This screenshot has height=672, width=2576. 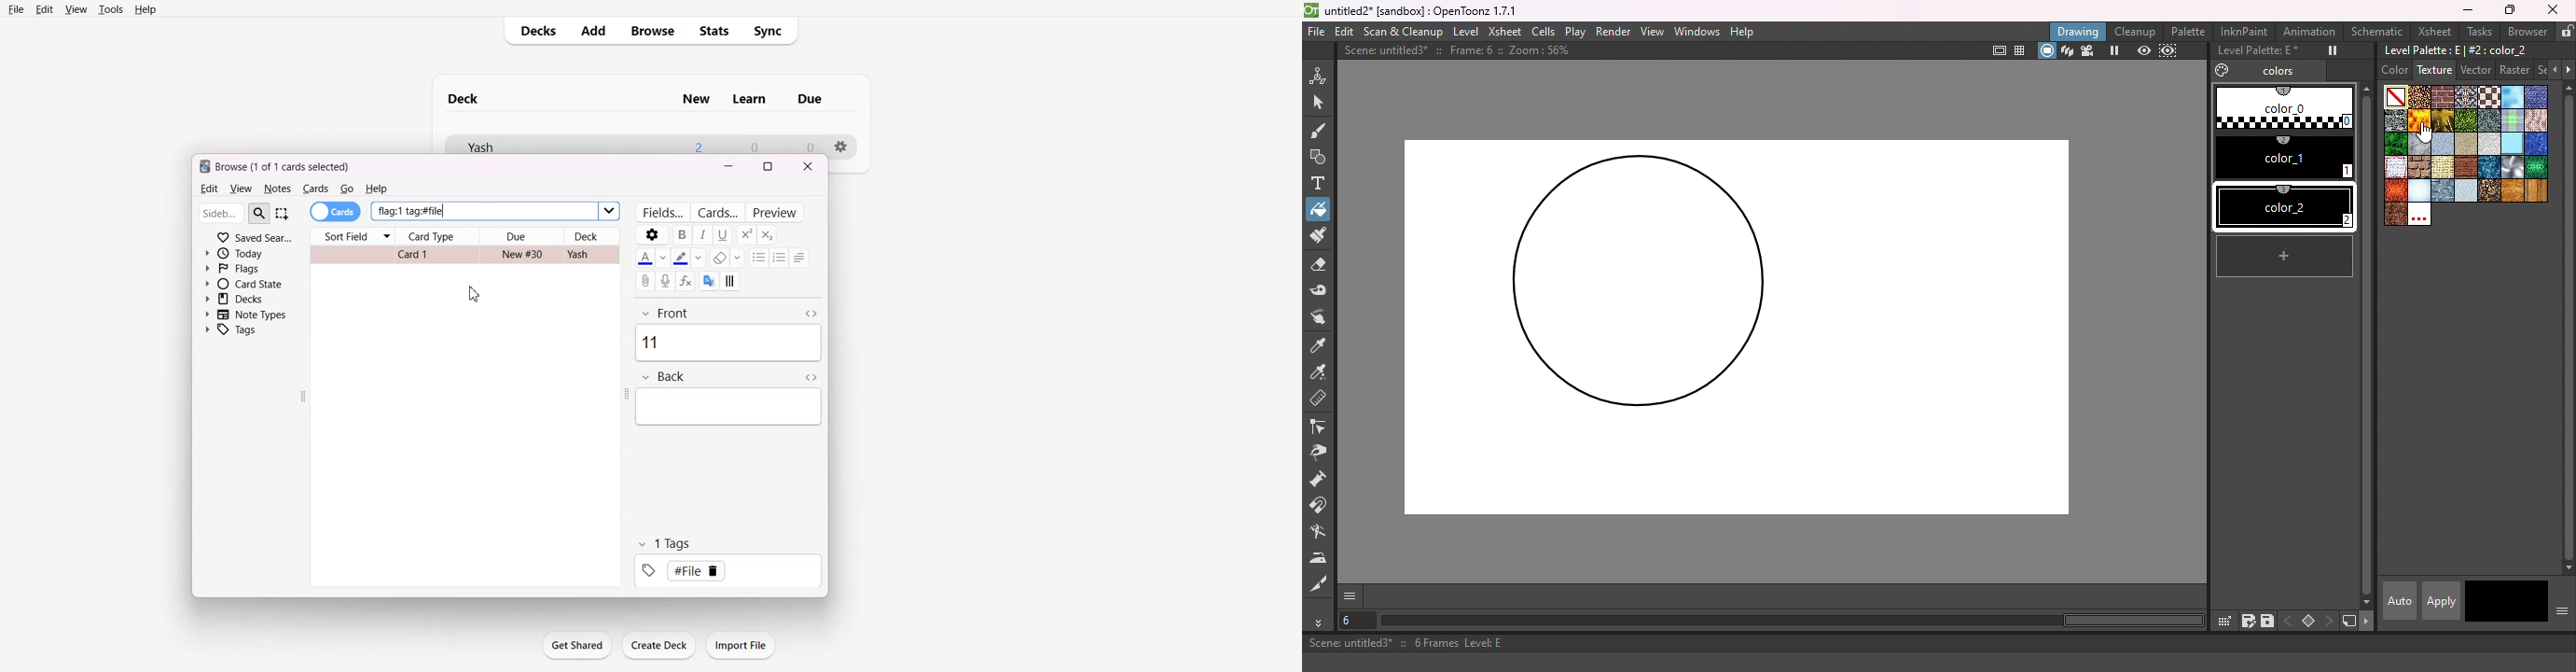 I want to click on Sort Fields, so click(x=353, y=234).